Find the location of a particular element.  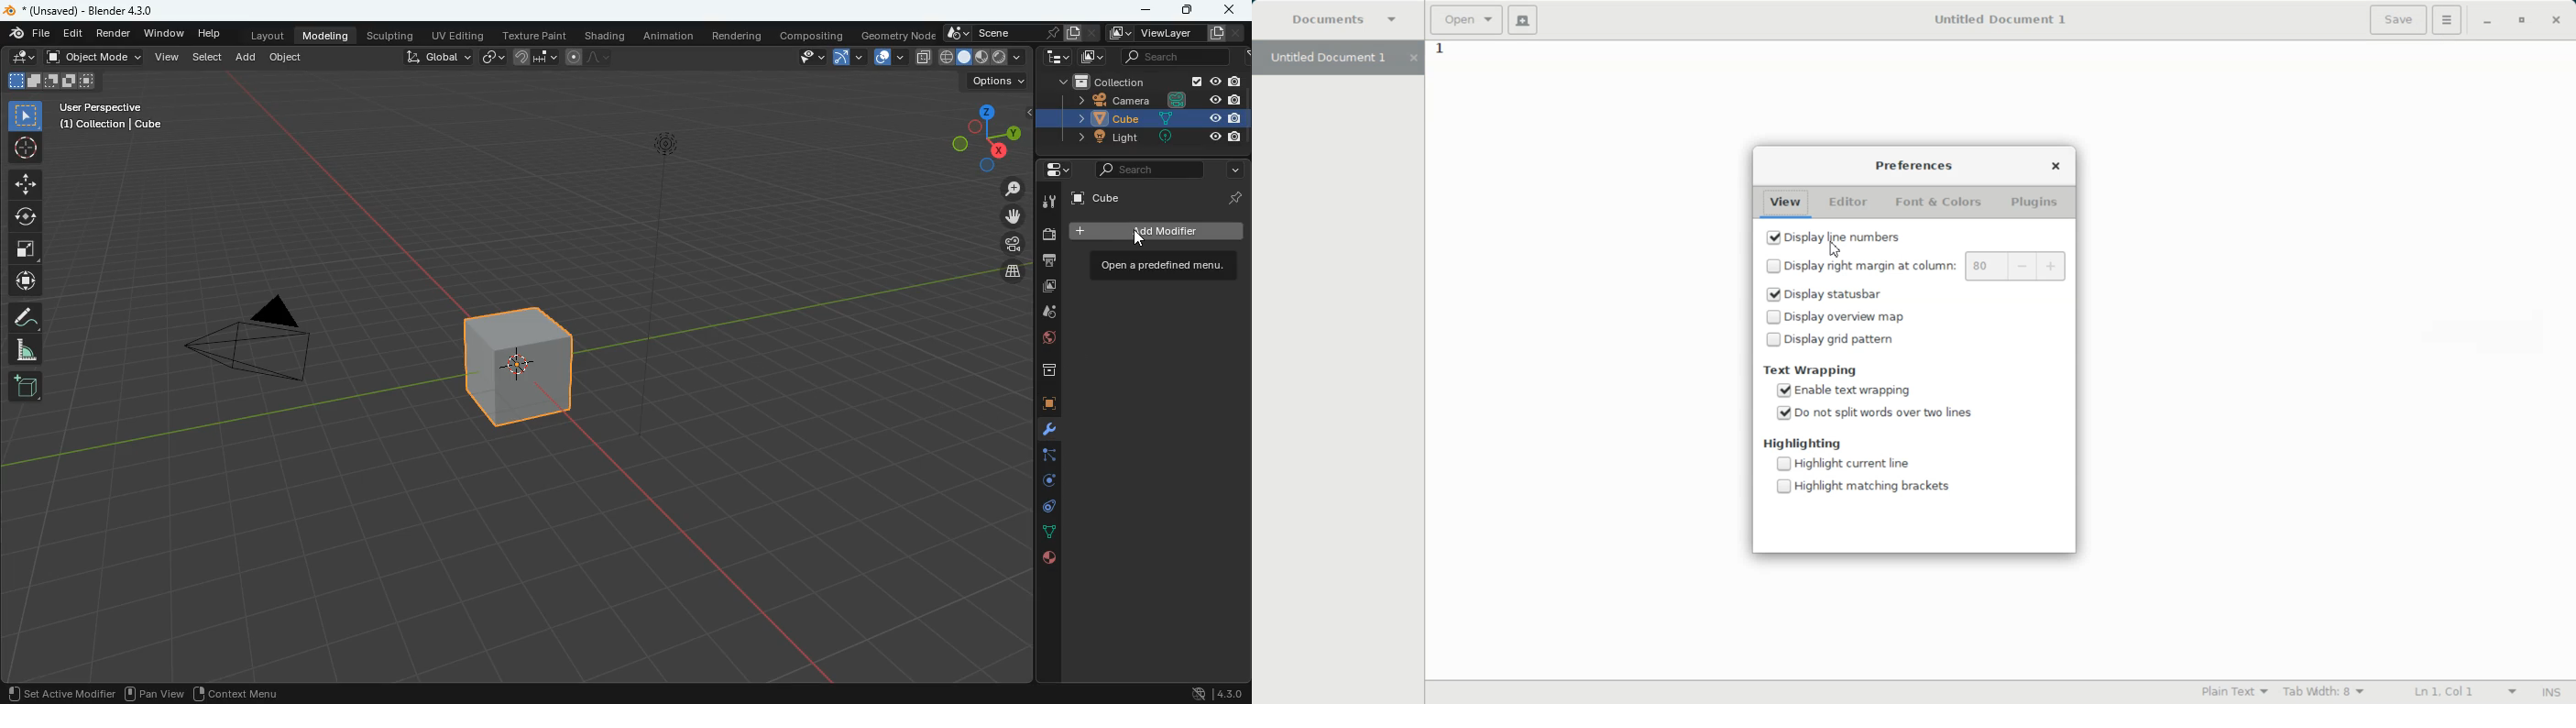

cube is located at coordinates (522, 379).